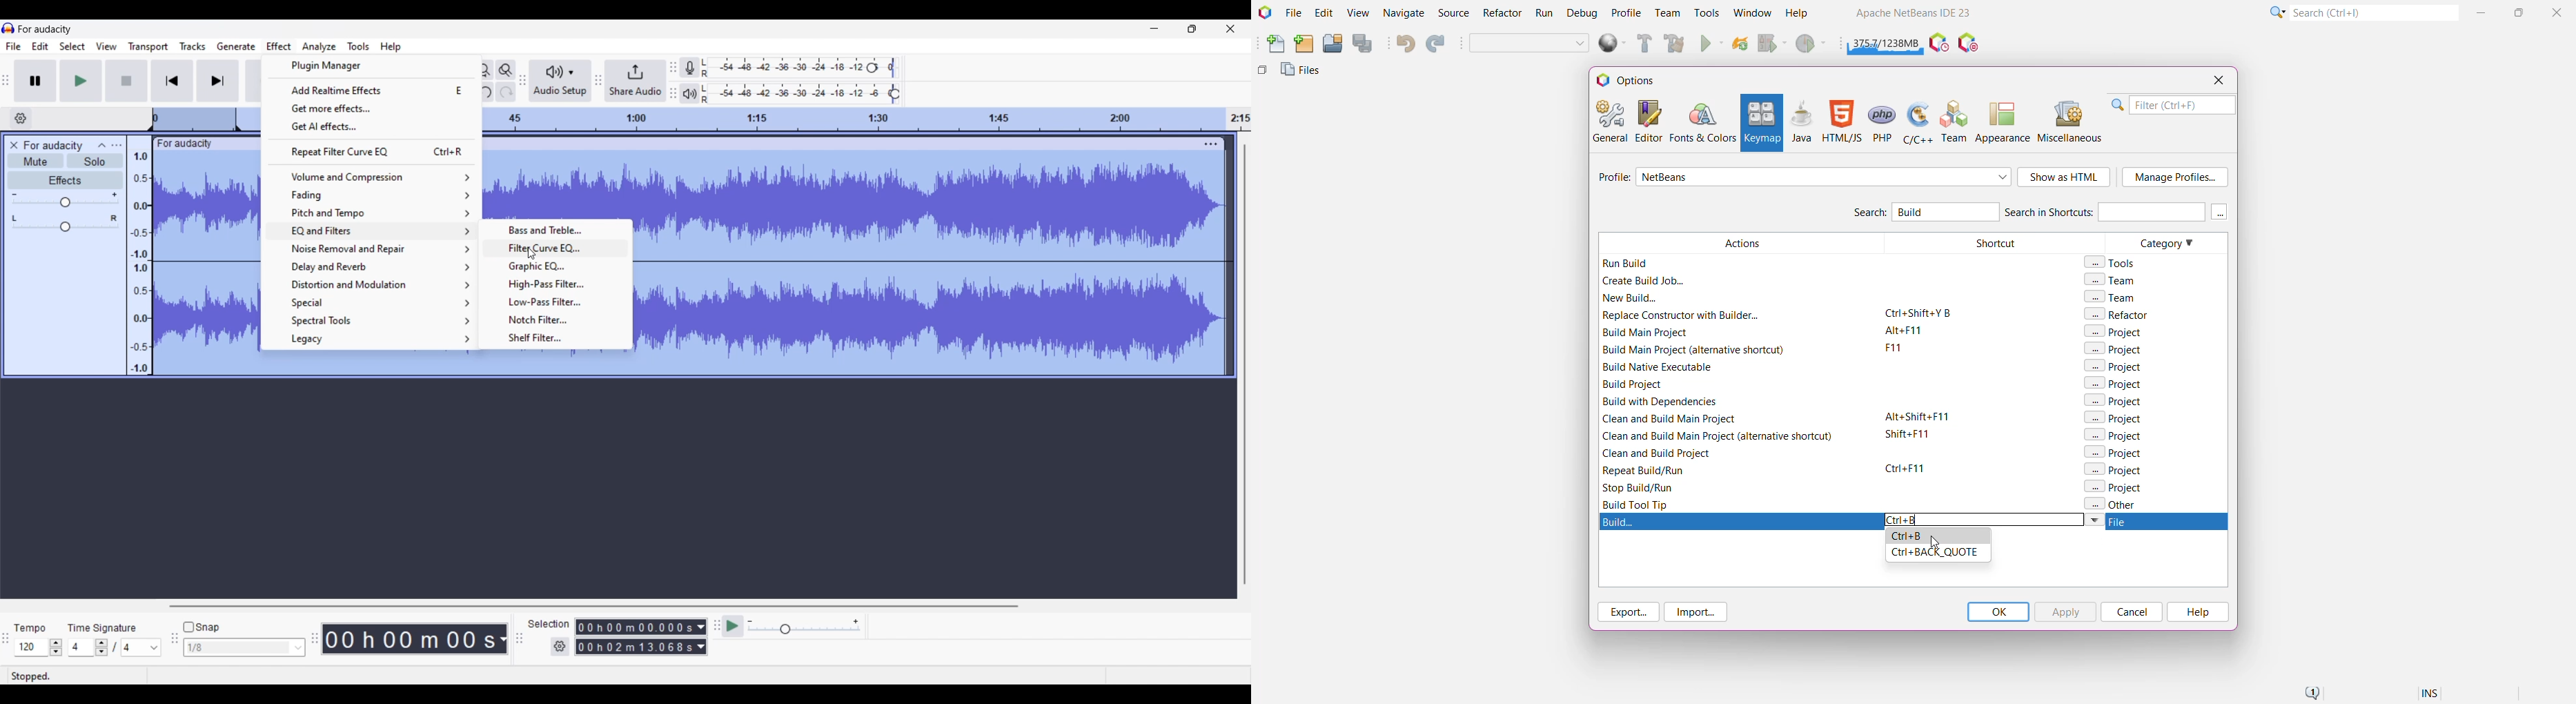 The image size is (2576, 728). I want to click on Vertical slide bar, so click(1245, 364).